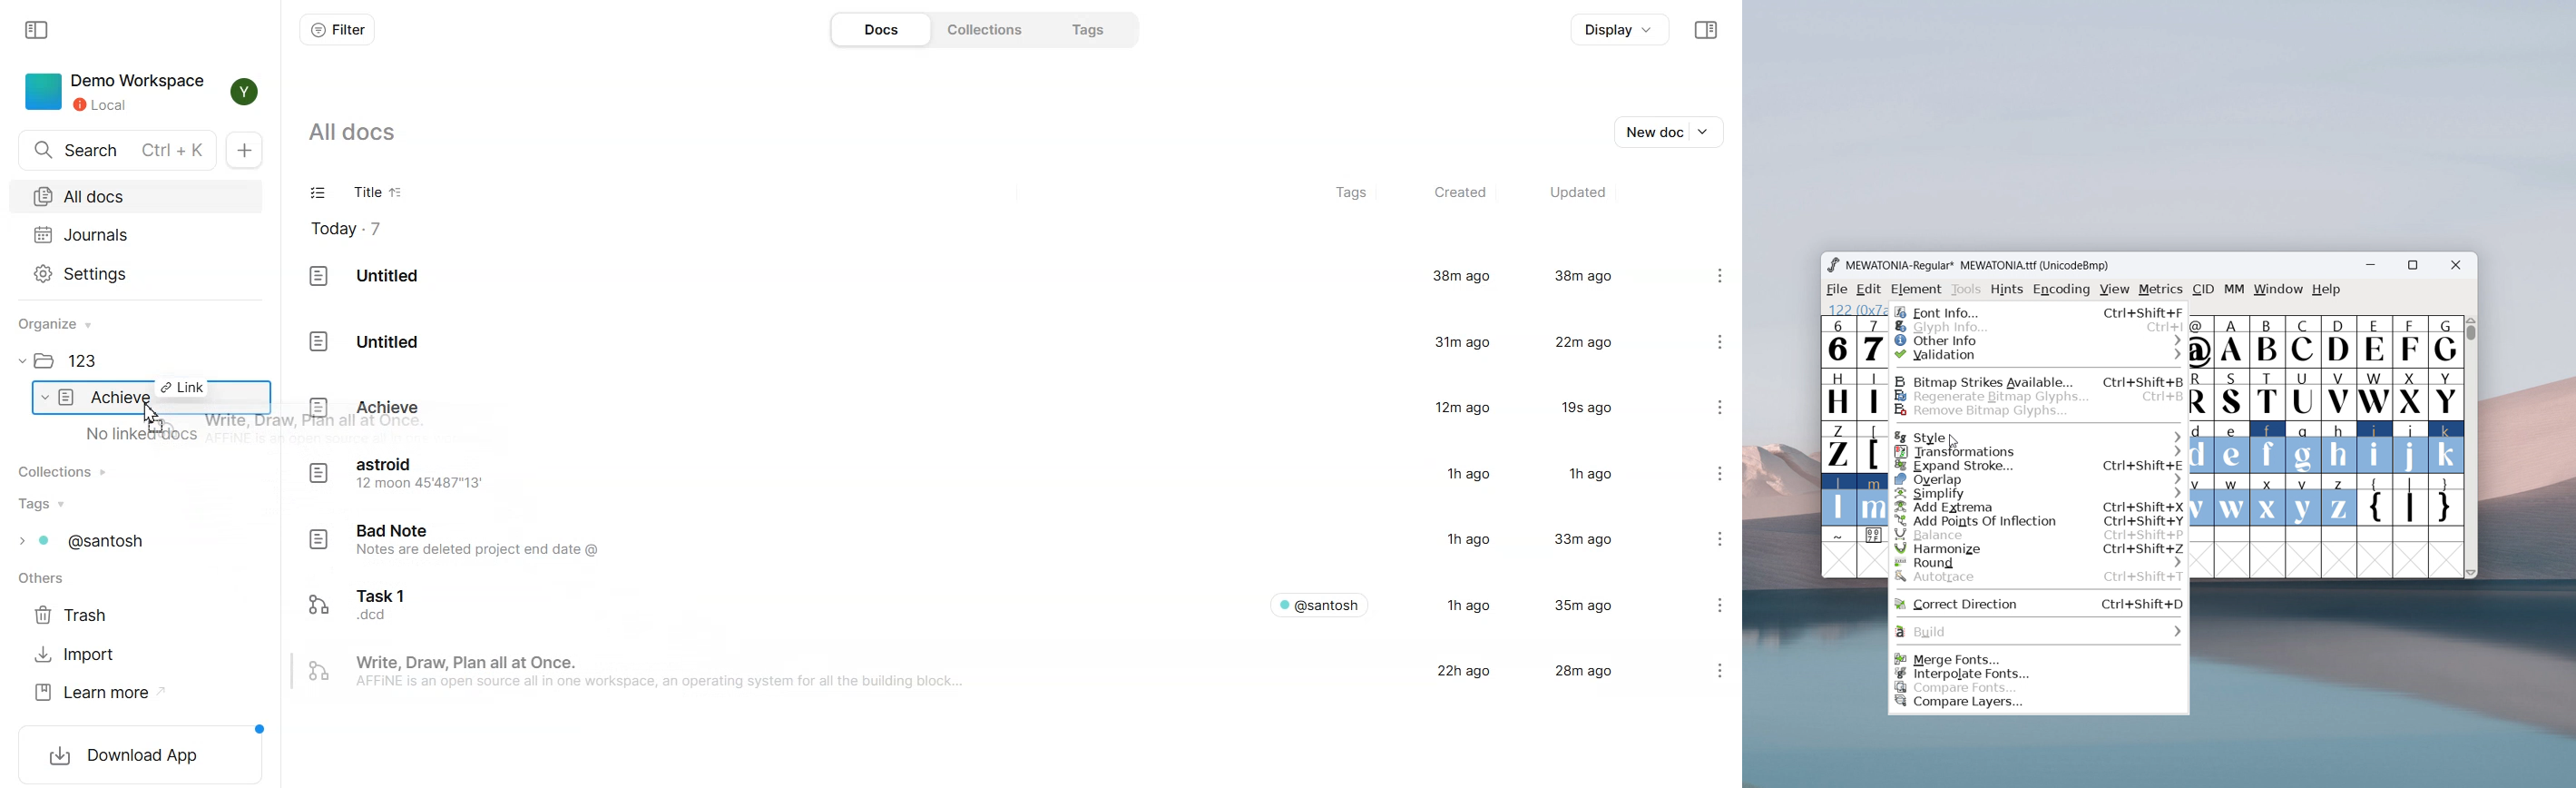  What do you see at coordinates (976, 340) in the screenshot?
I see `Doc File` at bounding box center [976, 340].